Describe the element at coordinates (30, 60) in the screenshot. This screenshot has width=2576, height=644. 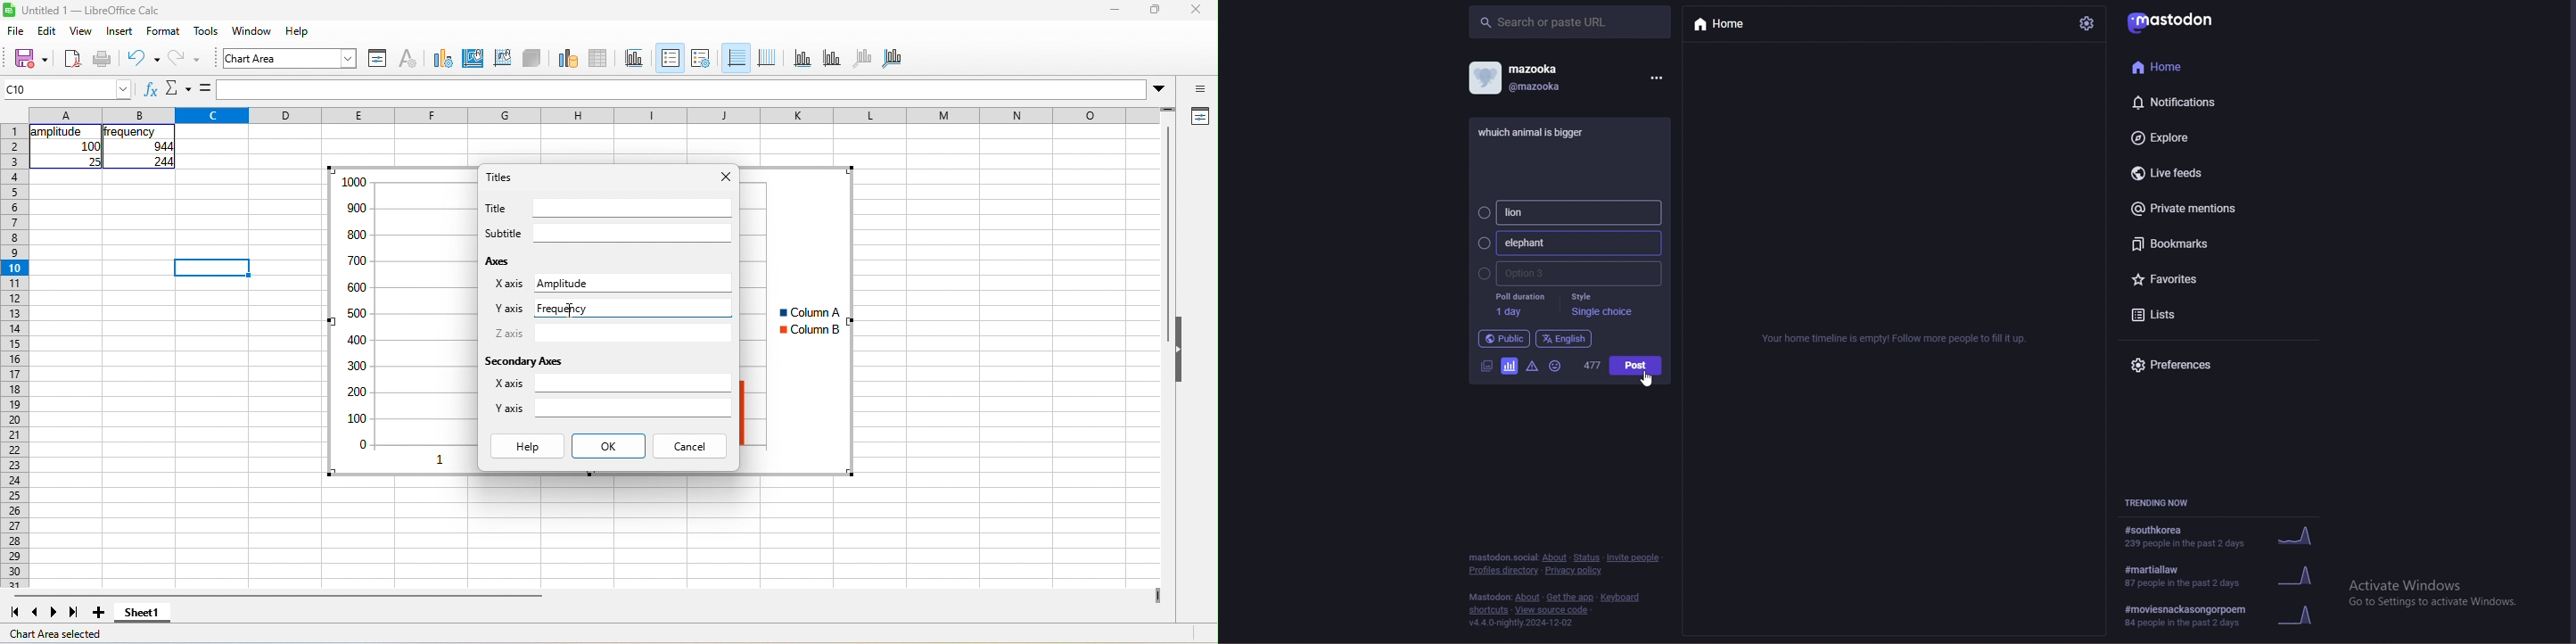
I see `save` at that location.